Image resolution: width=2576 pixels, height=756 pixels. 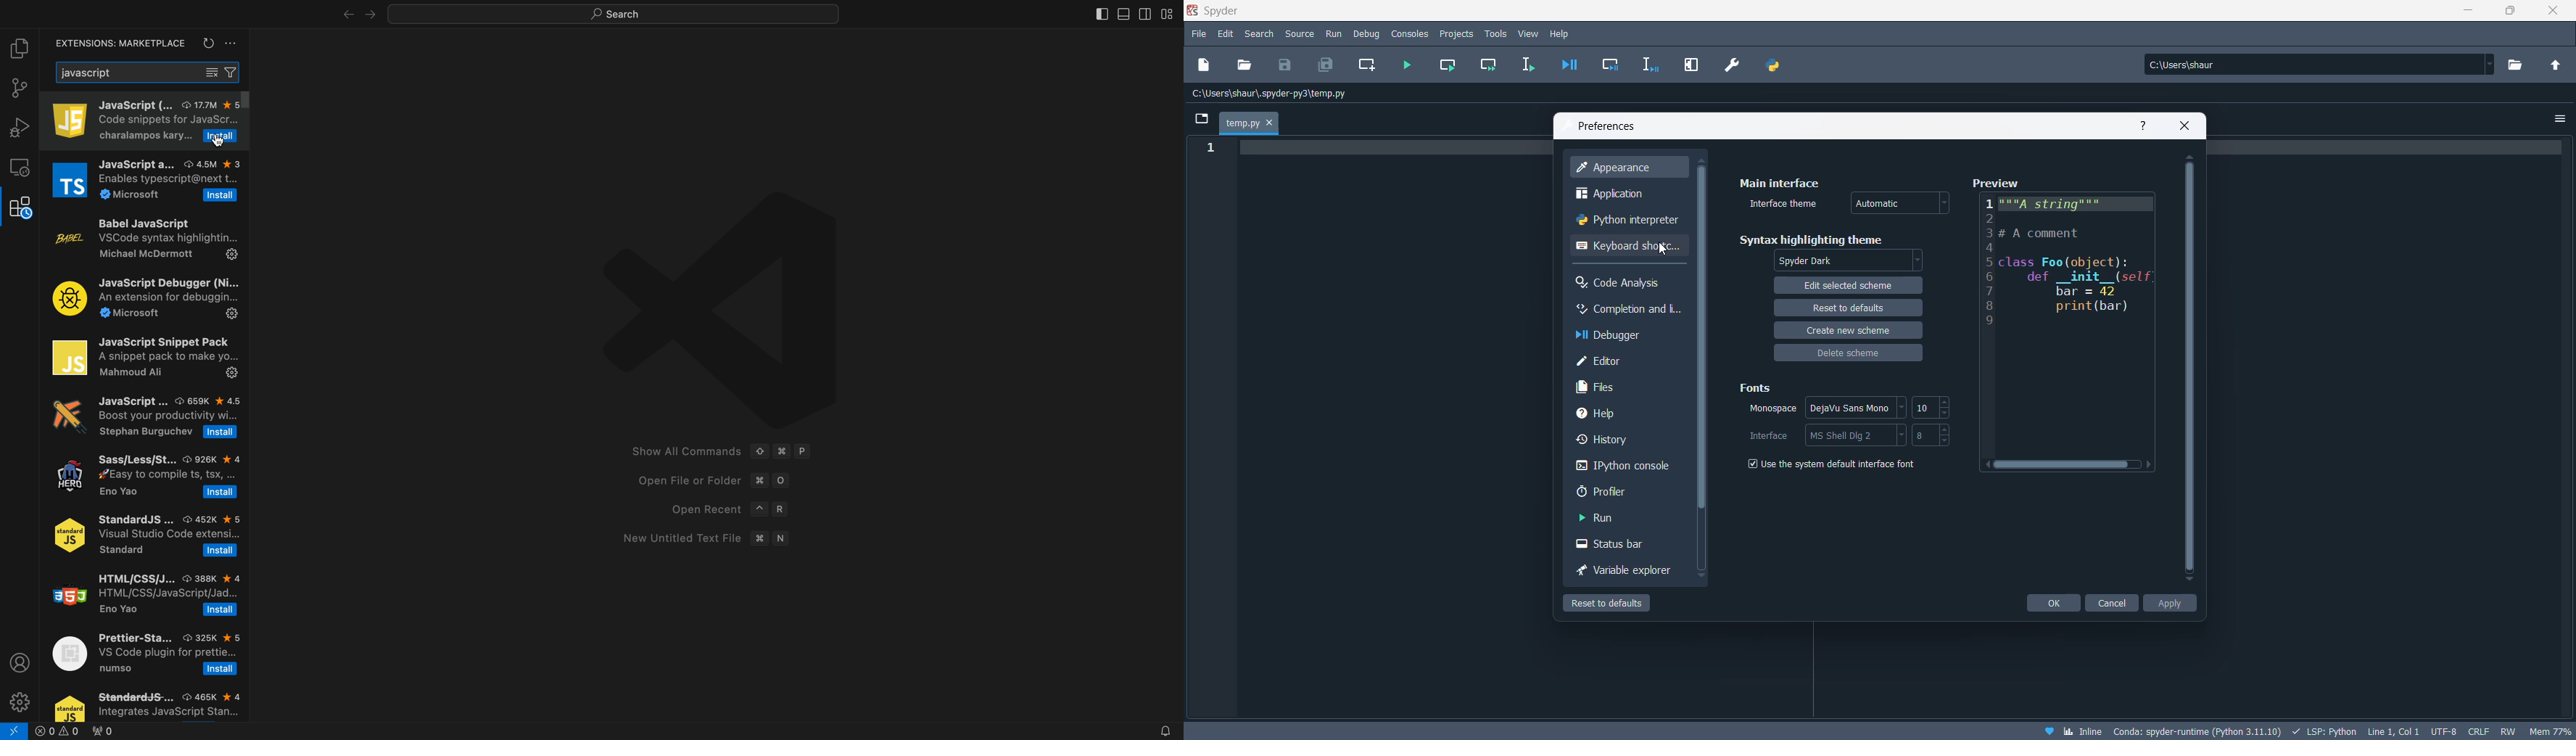 I want to click on editor, so click(x=1625, y=363).